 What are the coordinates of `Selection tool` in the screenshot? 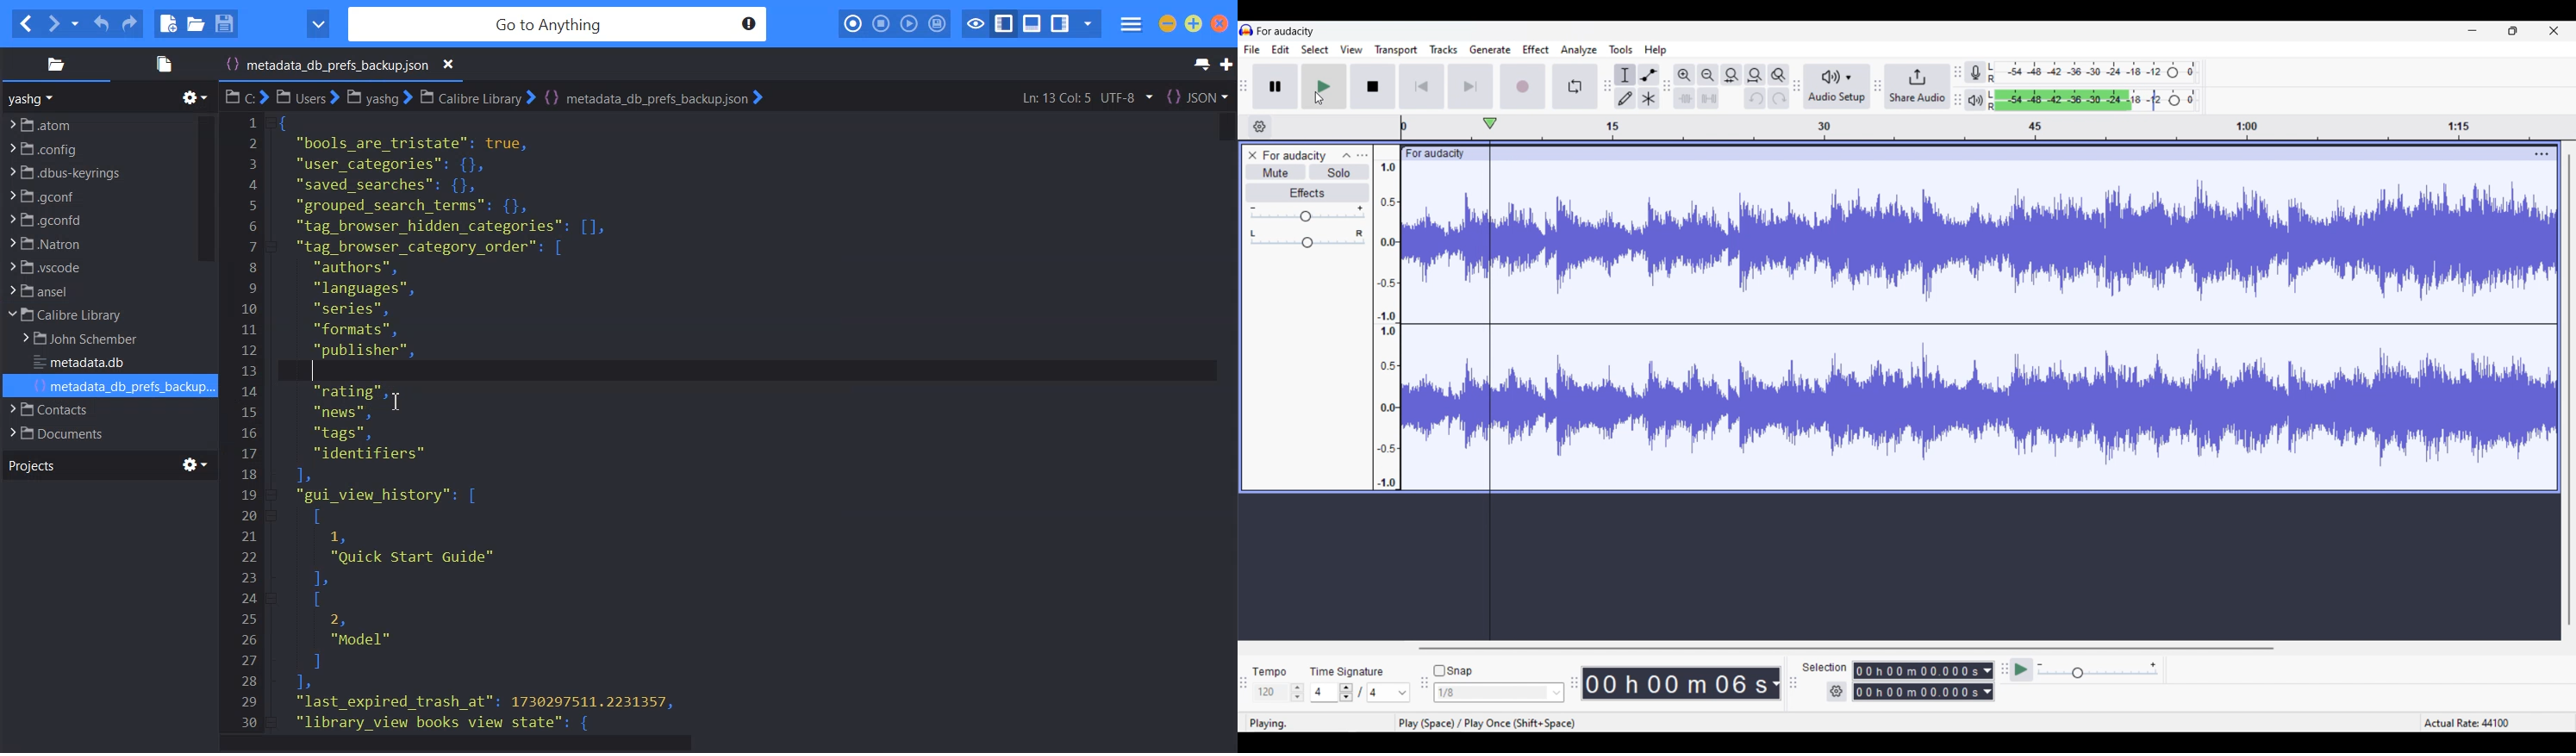 It's located at (1625, 75).